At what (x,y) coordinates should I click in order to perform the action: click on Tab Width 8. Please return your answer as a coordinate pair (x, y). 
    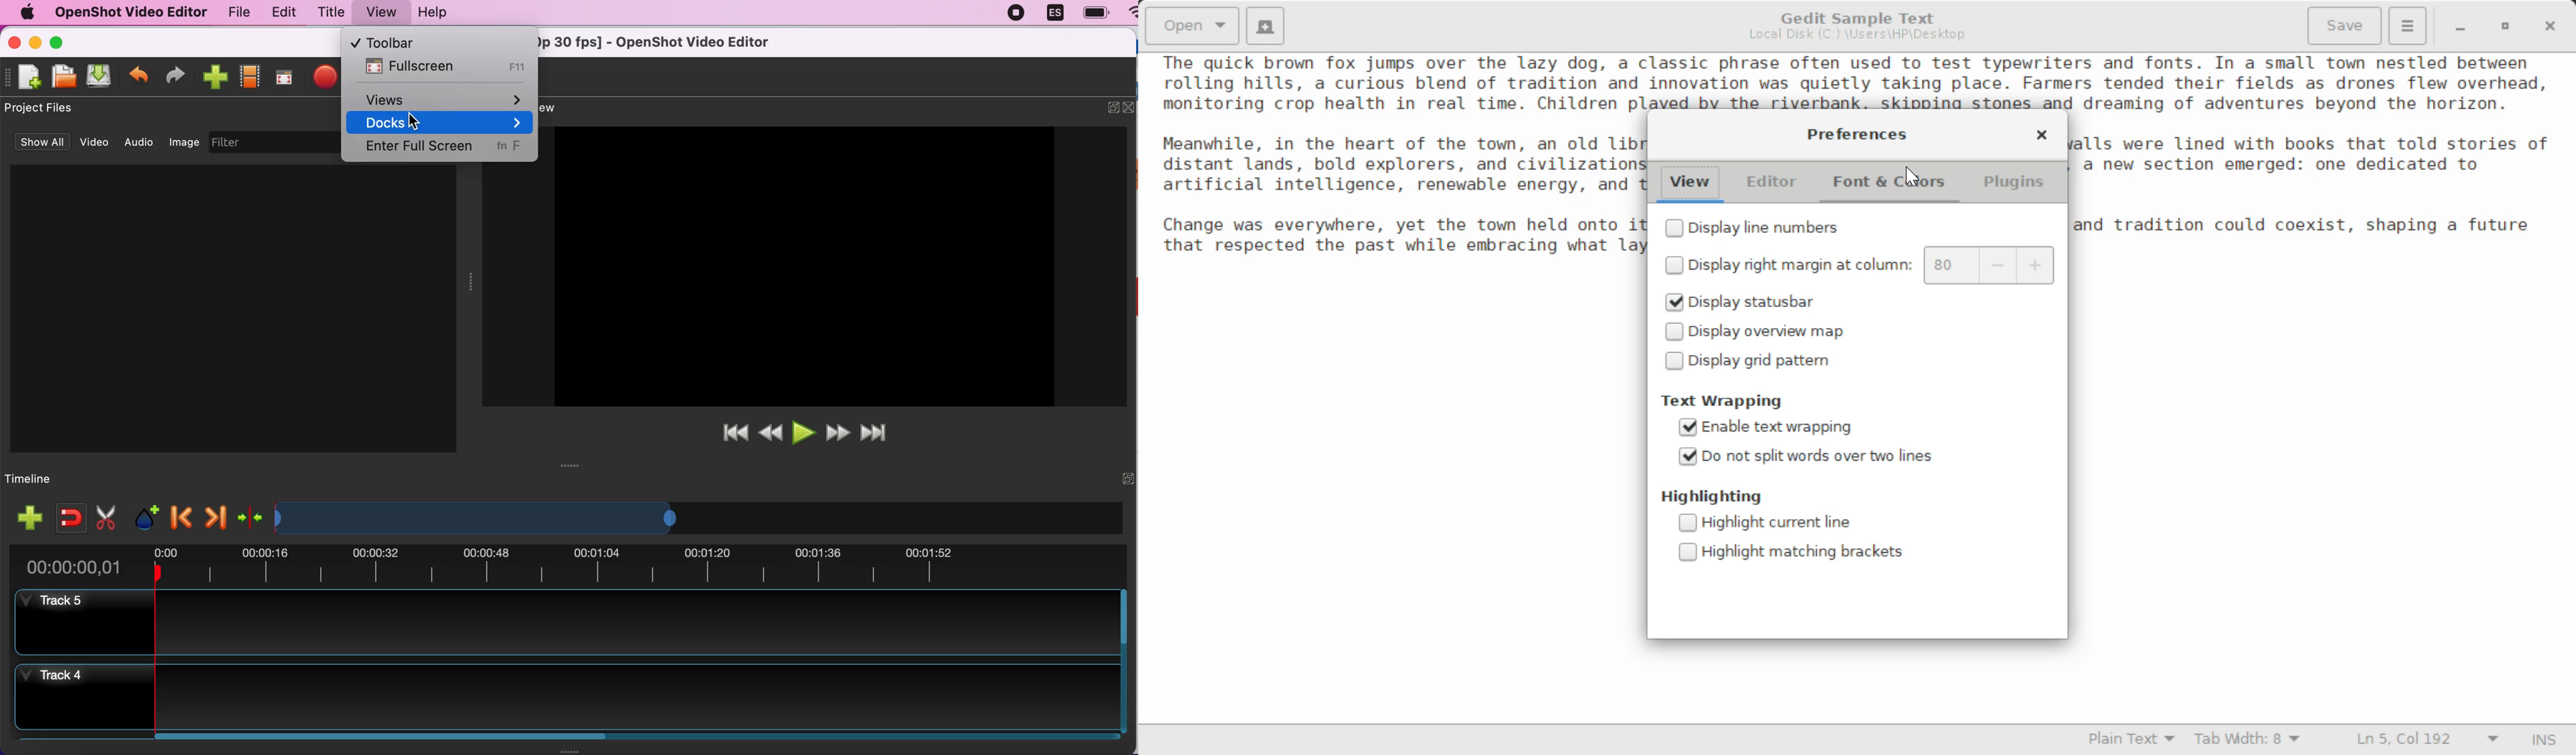
    Looking at the image, I should click on (2244, 741).